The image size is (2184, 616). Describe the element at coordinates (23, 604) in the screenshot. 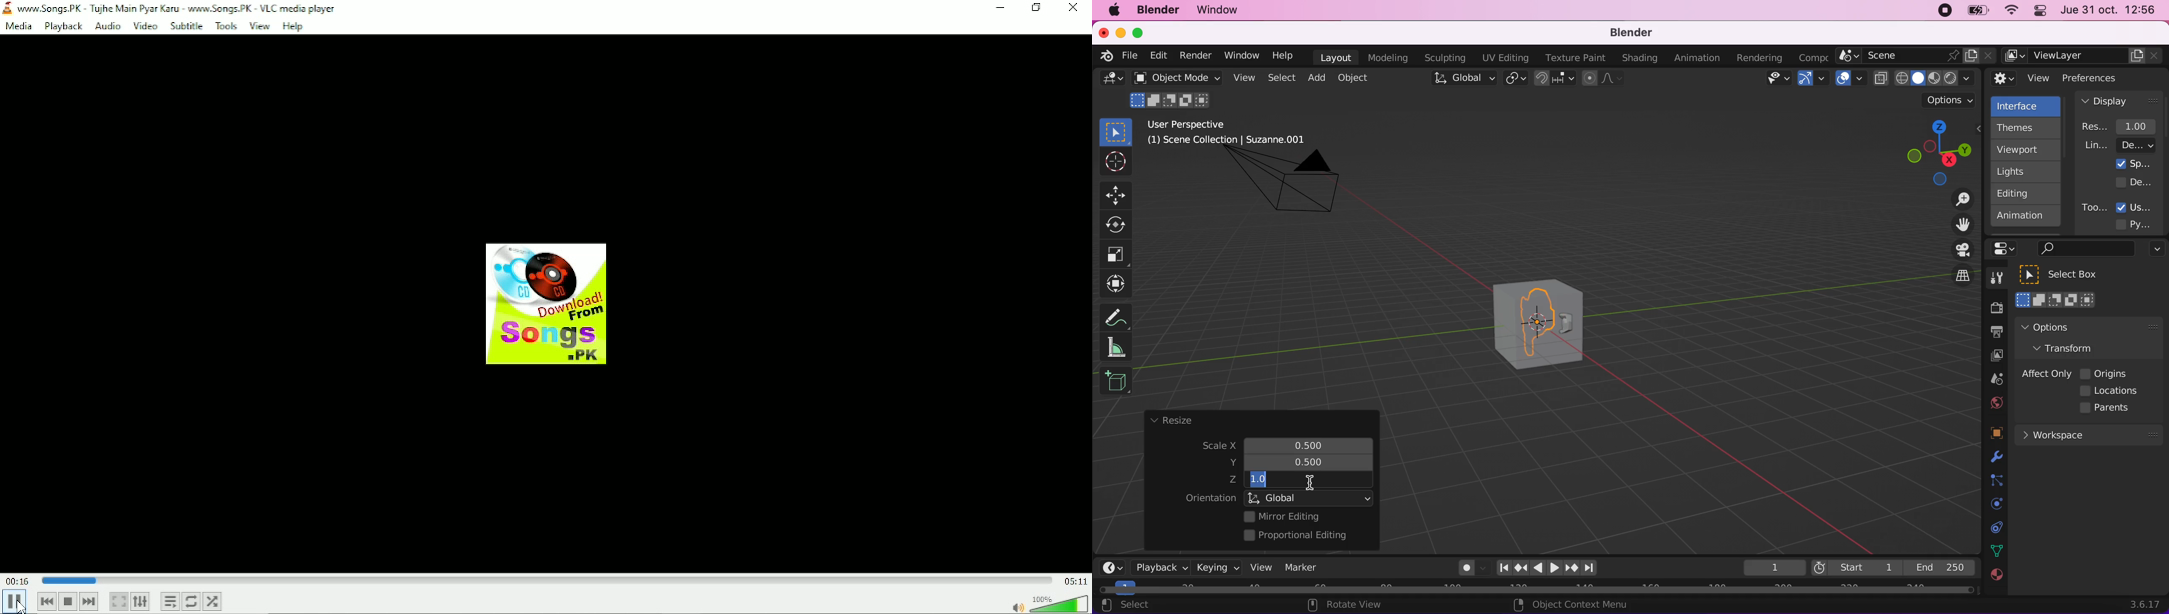

I see `cursor` at that location.